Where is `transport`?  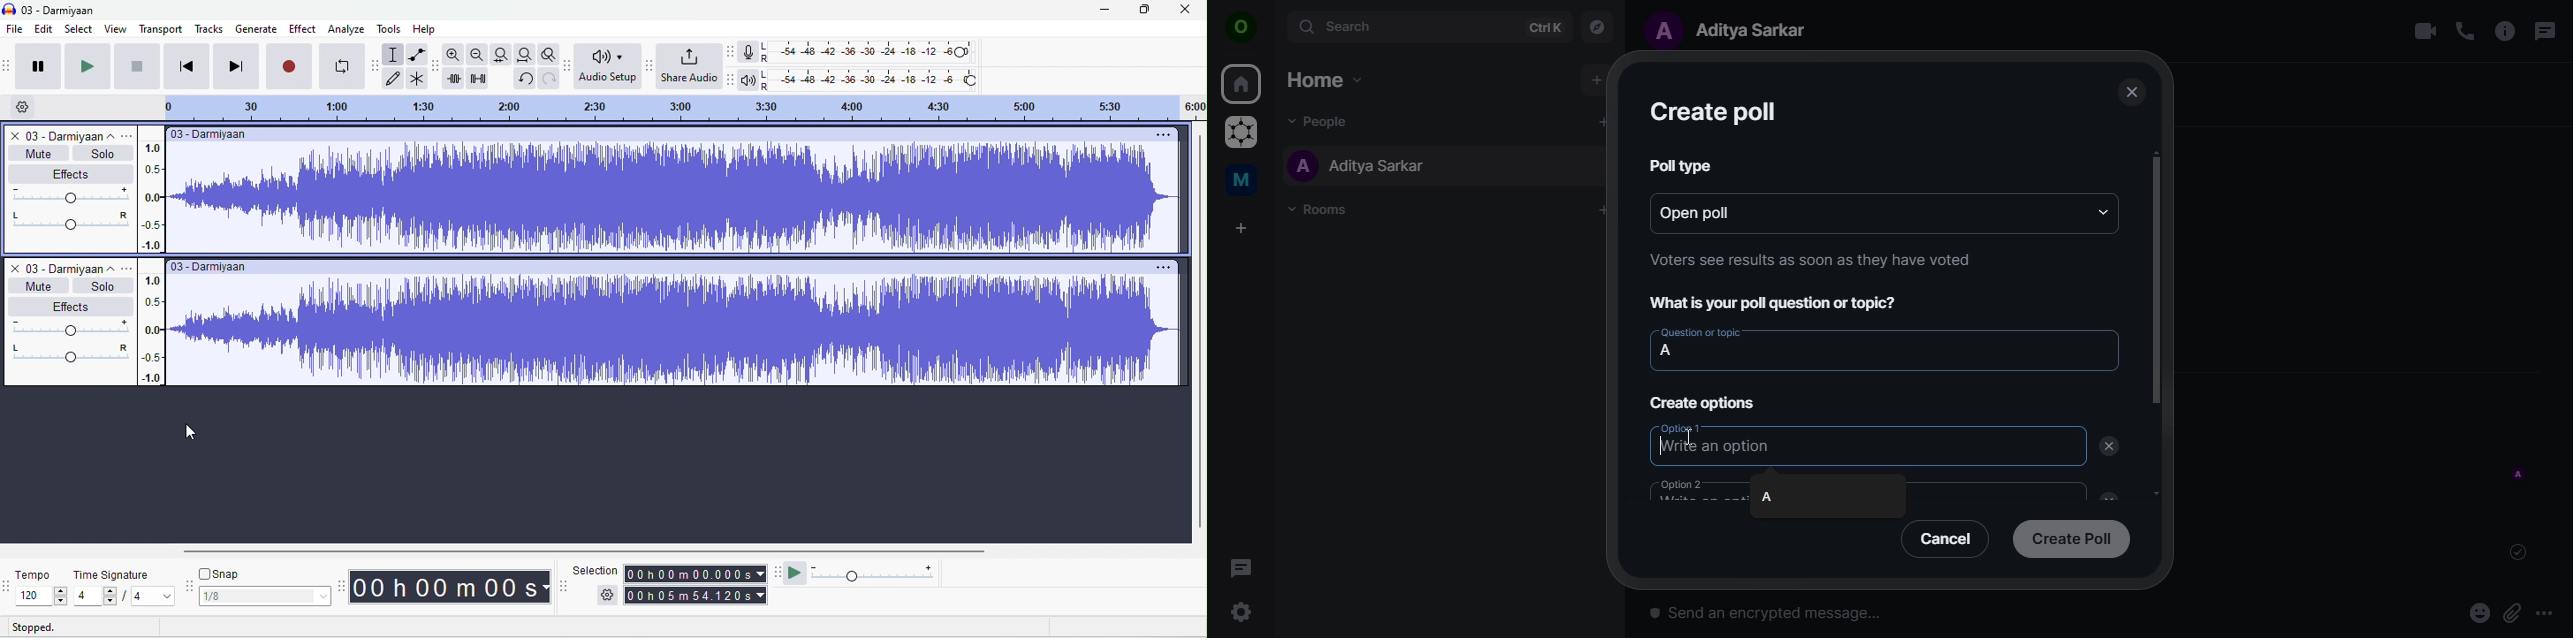
transport is located at coordinates (161, 28).